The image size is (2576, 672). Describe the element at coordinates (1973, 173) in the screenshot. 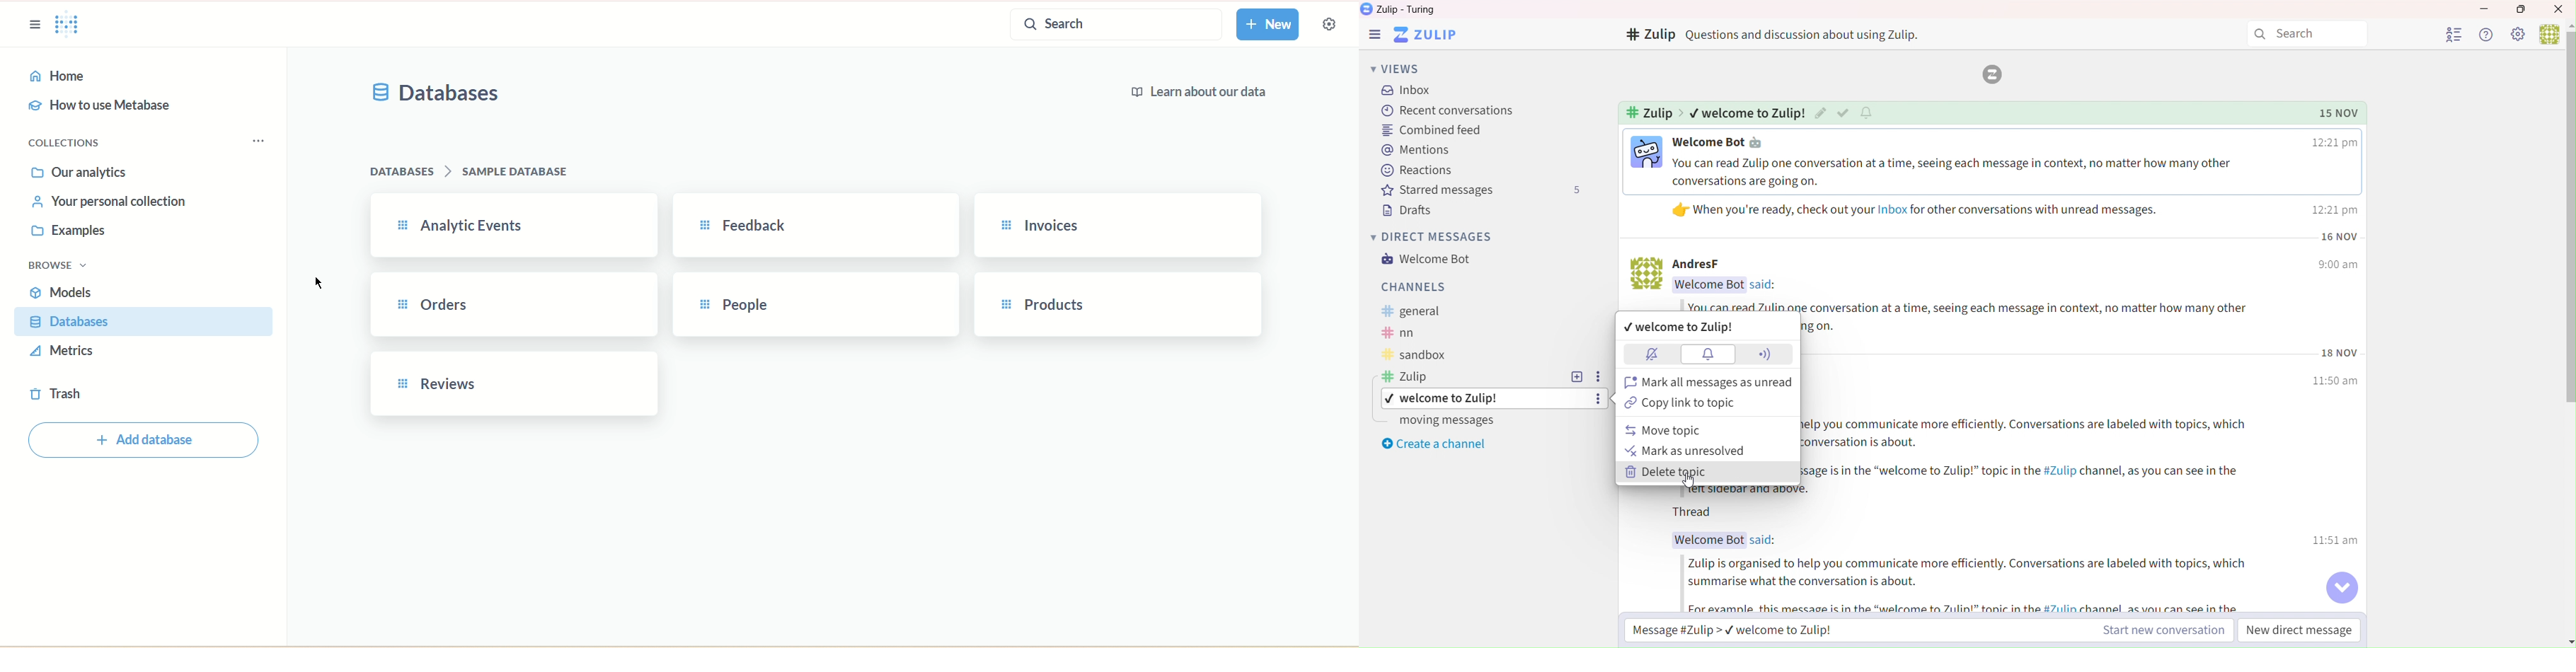

I see `Text` at that location.